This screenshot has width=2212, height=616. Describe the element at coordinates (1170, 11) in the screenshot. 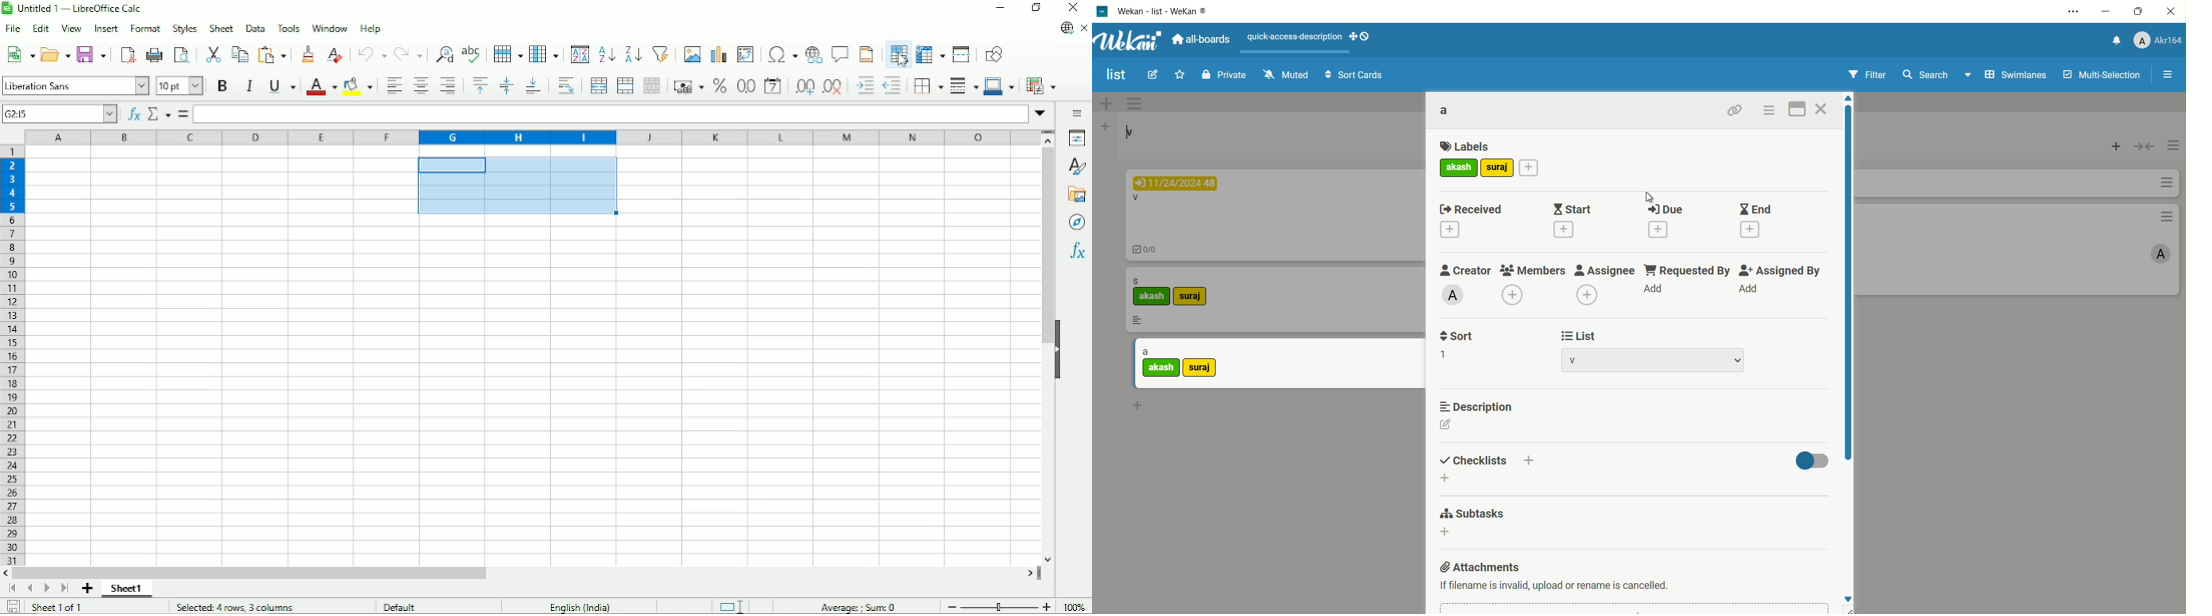

I see `app name` at that location.